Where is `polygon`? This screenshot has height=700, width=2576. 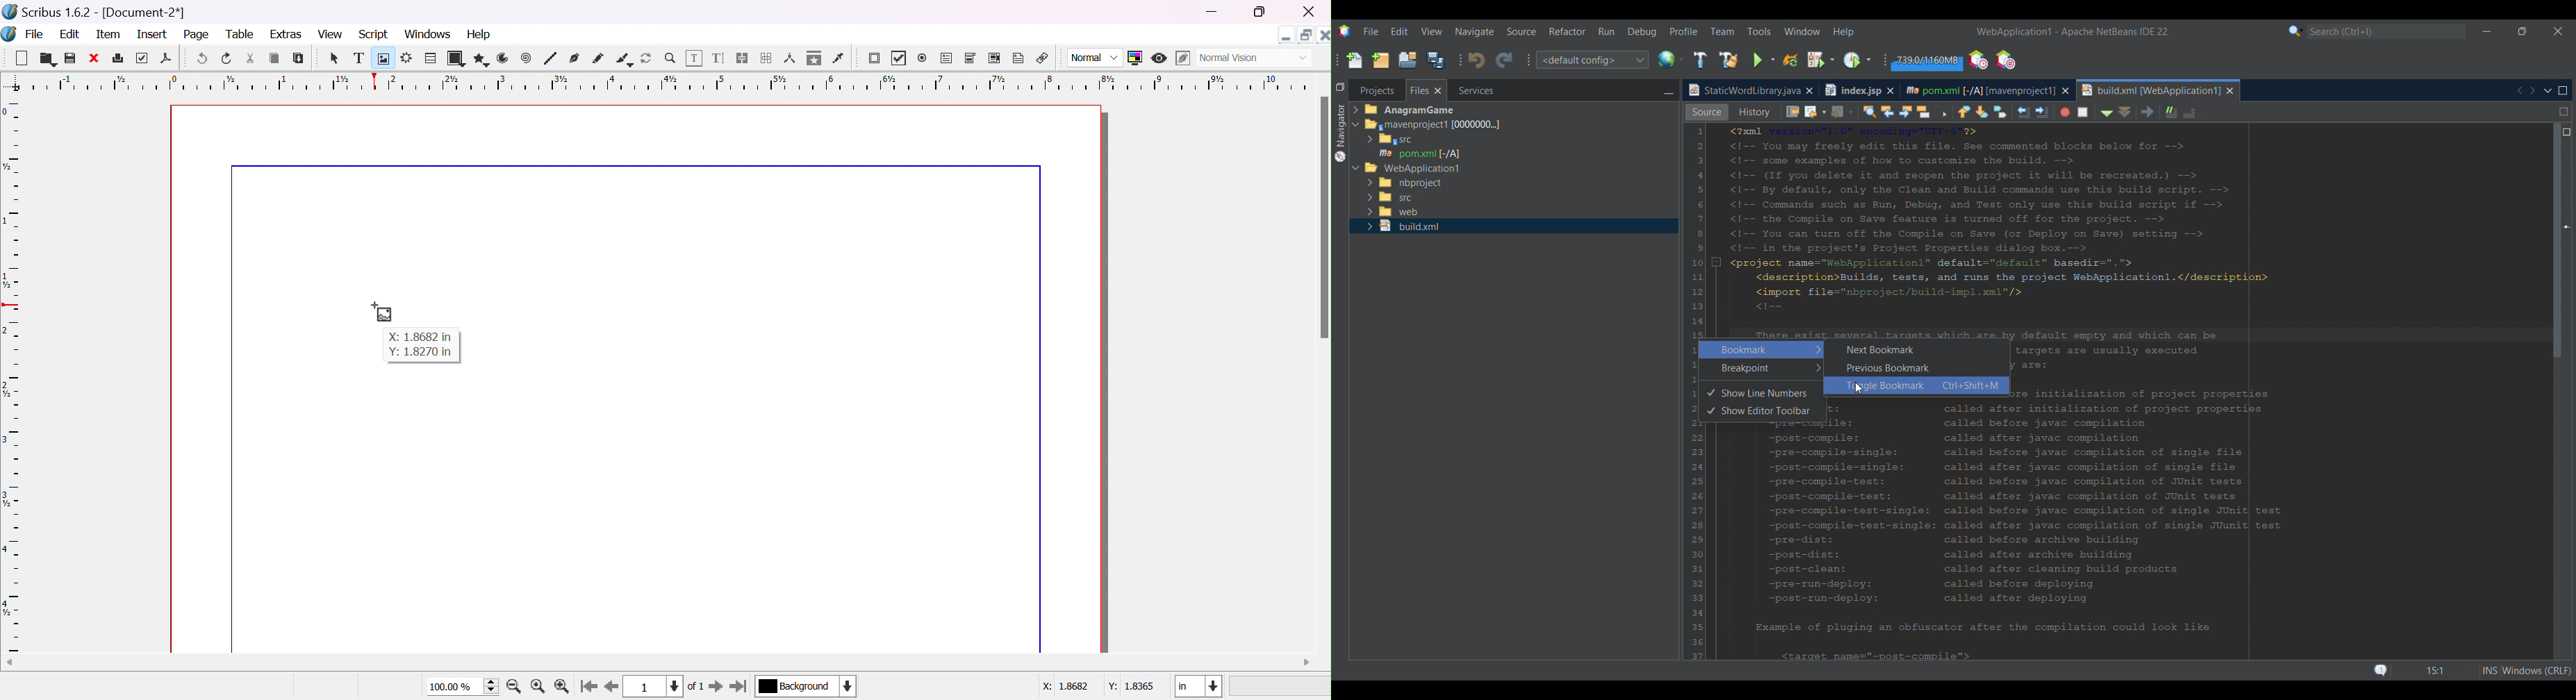
polygon is located at coordinates (480, 58).